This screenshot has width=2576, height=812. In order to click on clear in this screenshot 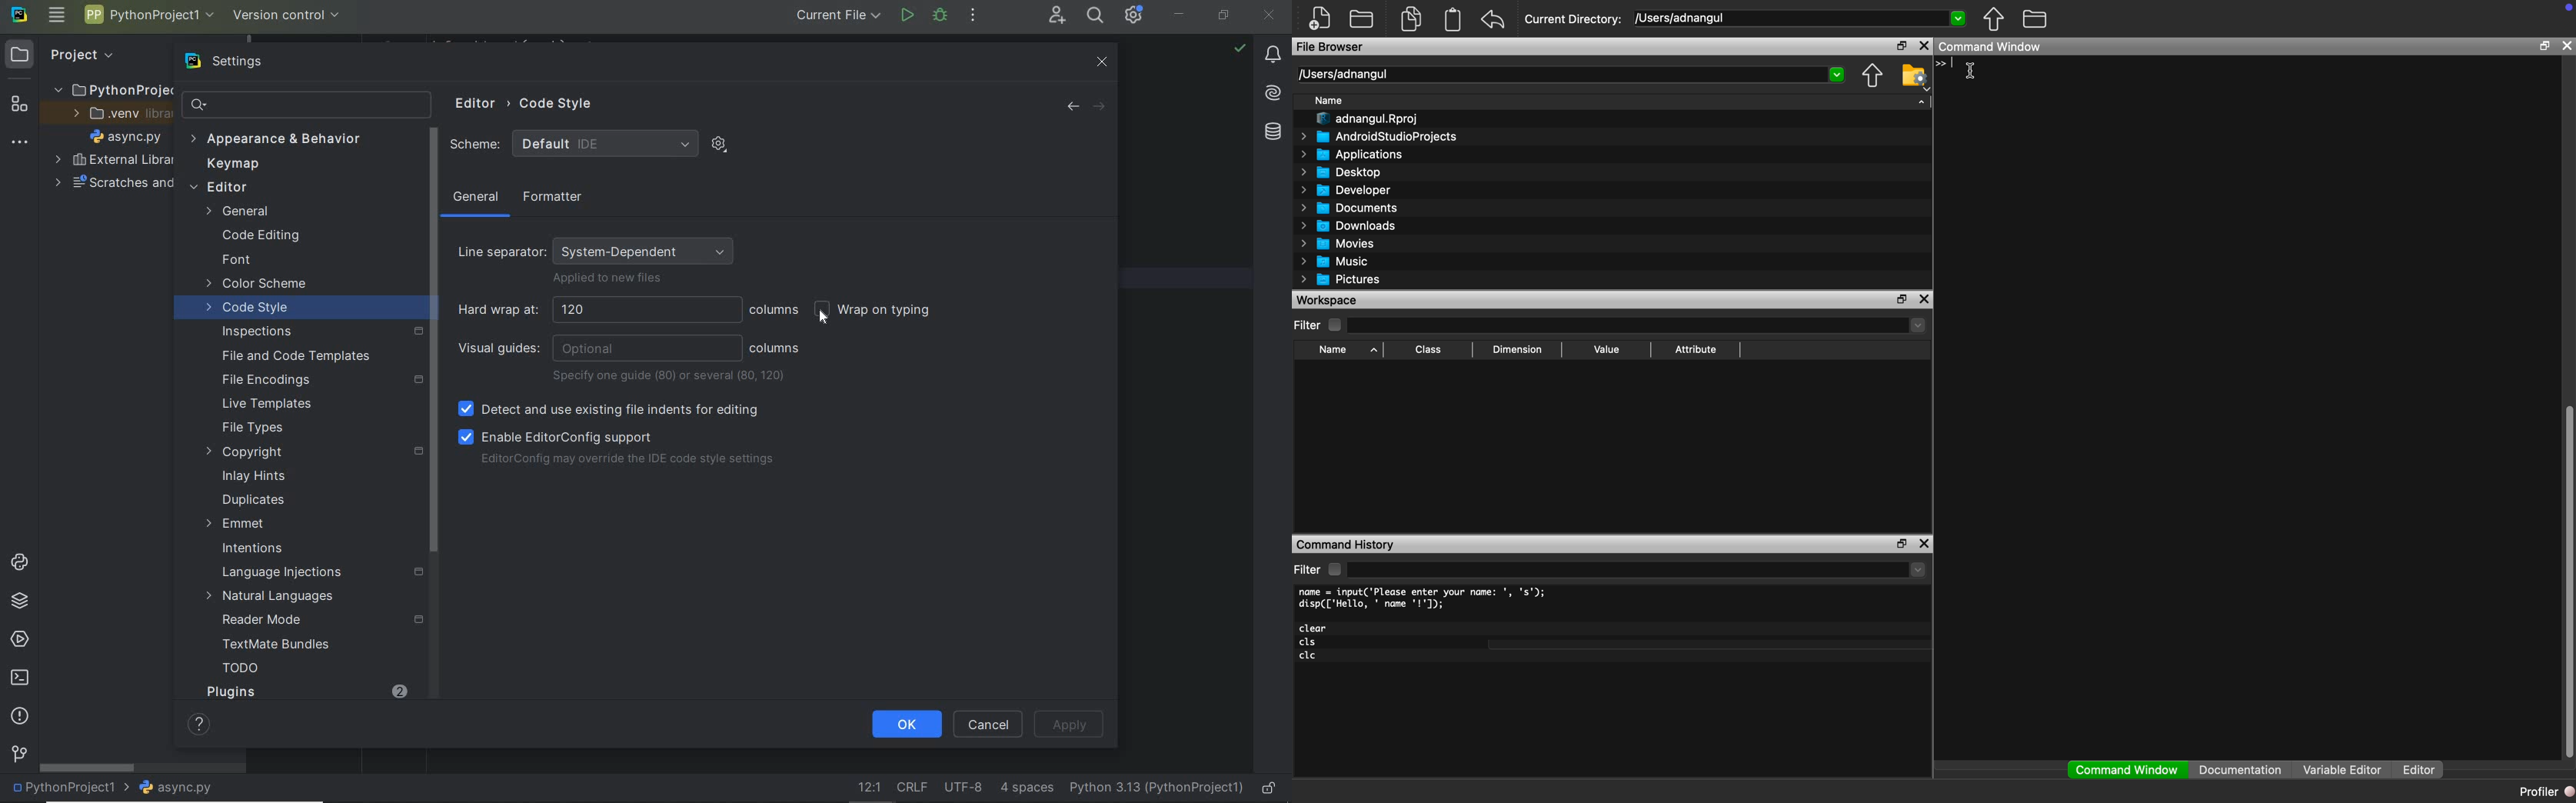, I will do `click(1314, 628)`.